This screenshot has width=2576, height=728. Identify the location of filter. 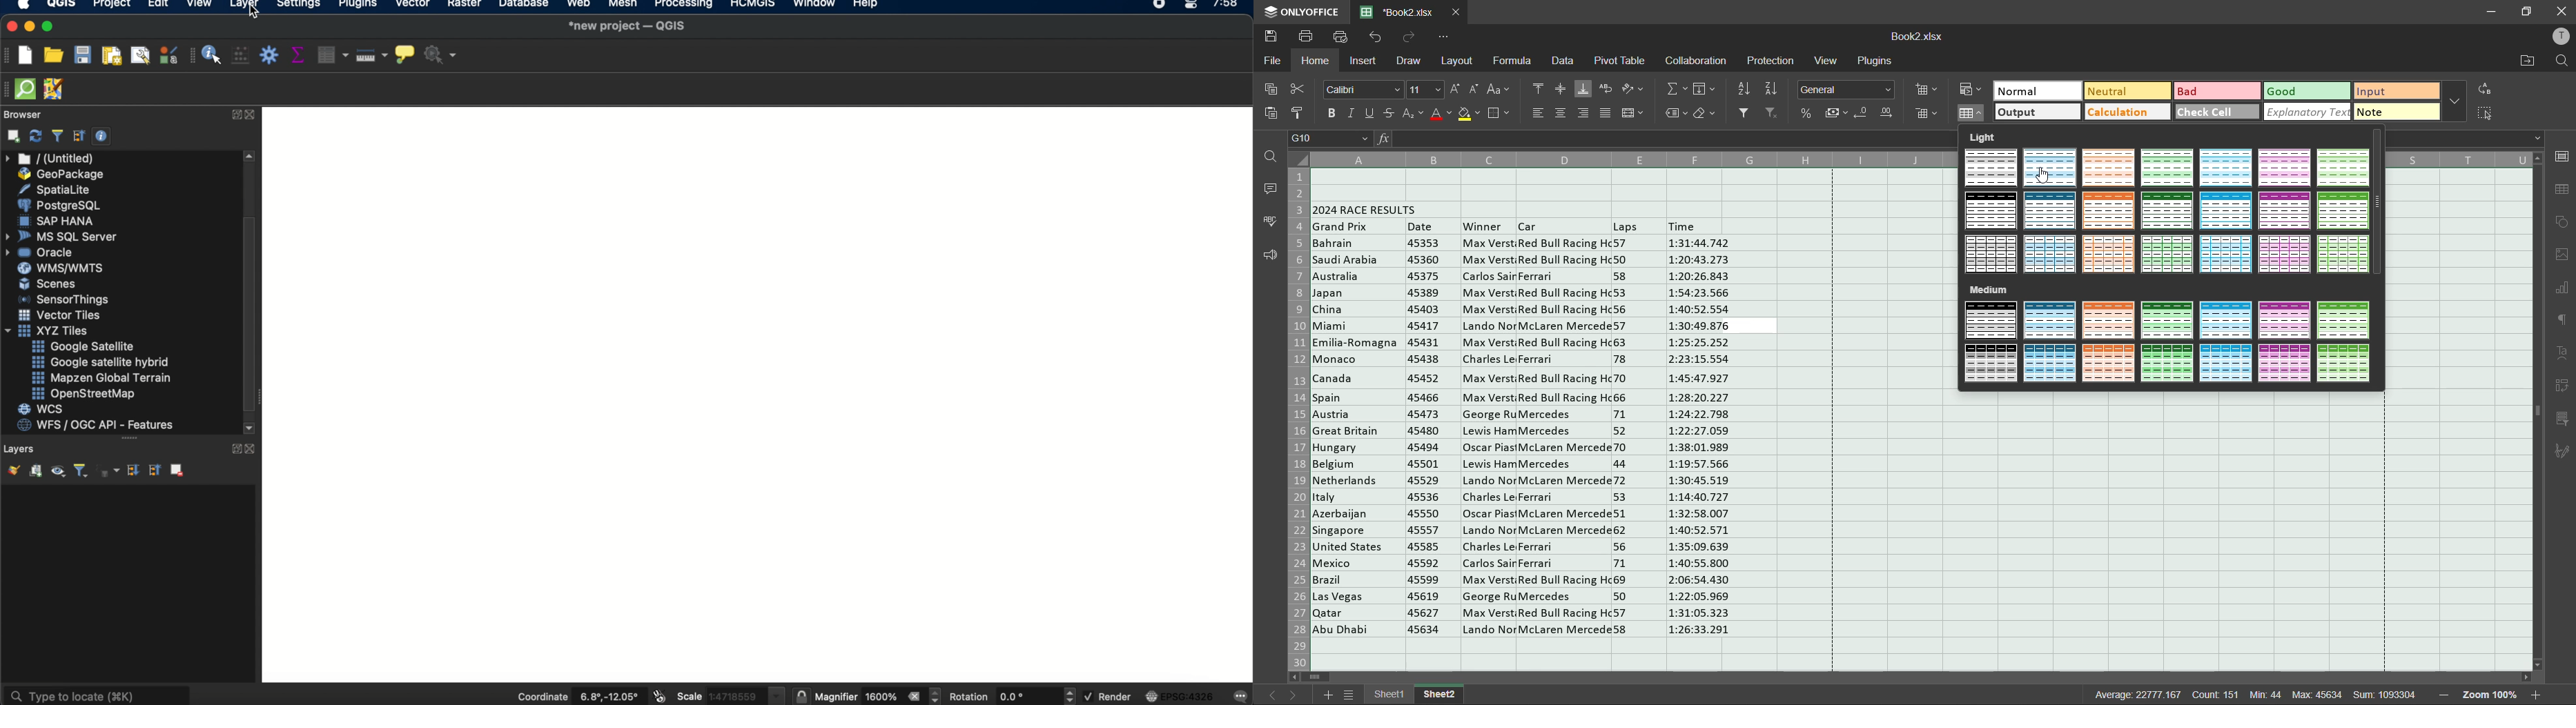
(1746, 113).